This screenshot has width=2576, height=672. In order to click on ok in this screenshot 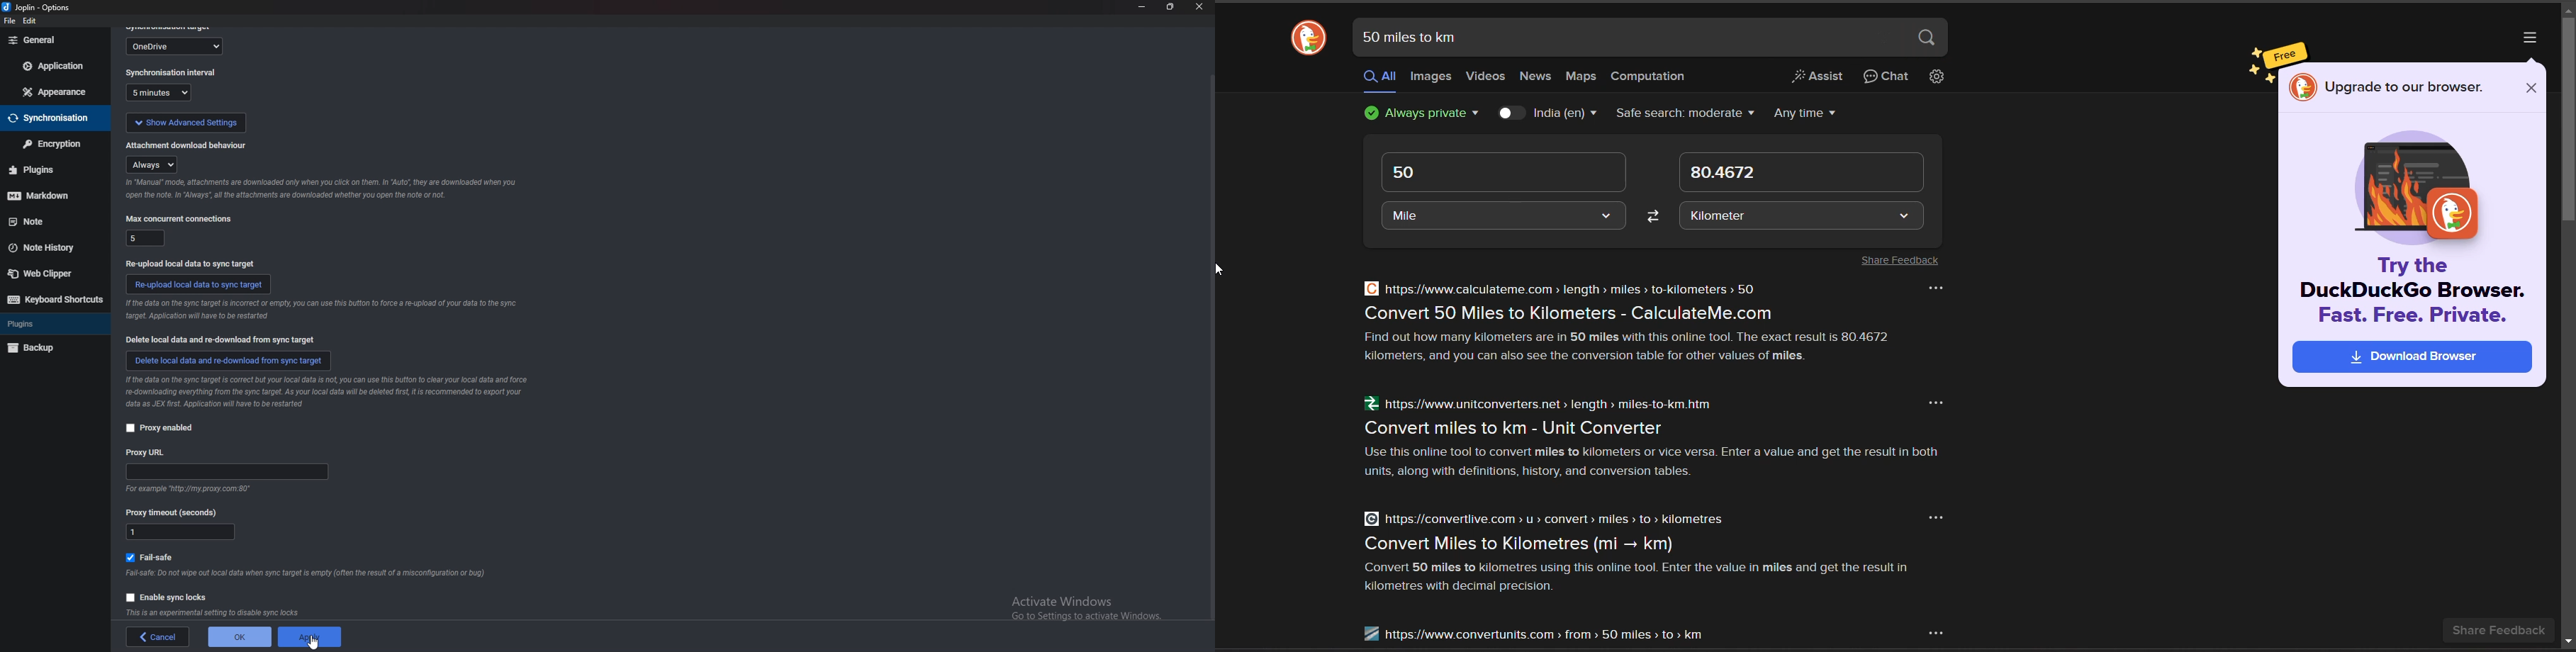, I will do `click(238, 636)`.